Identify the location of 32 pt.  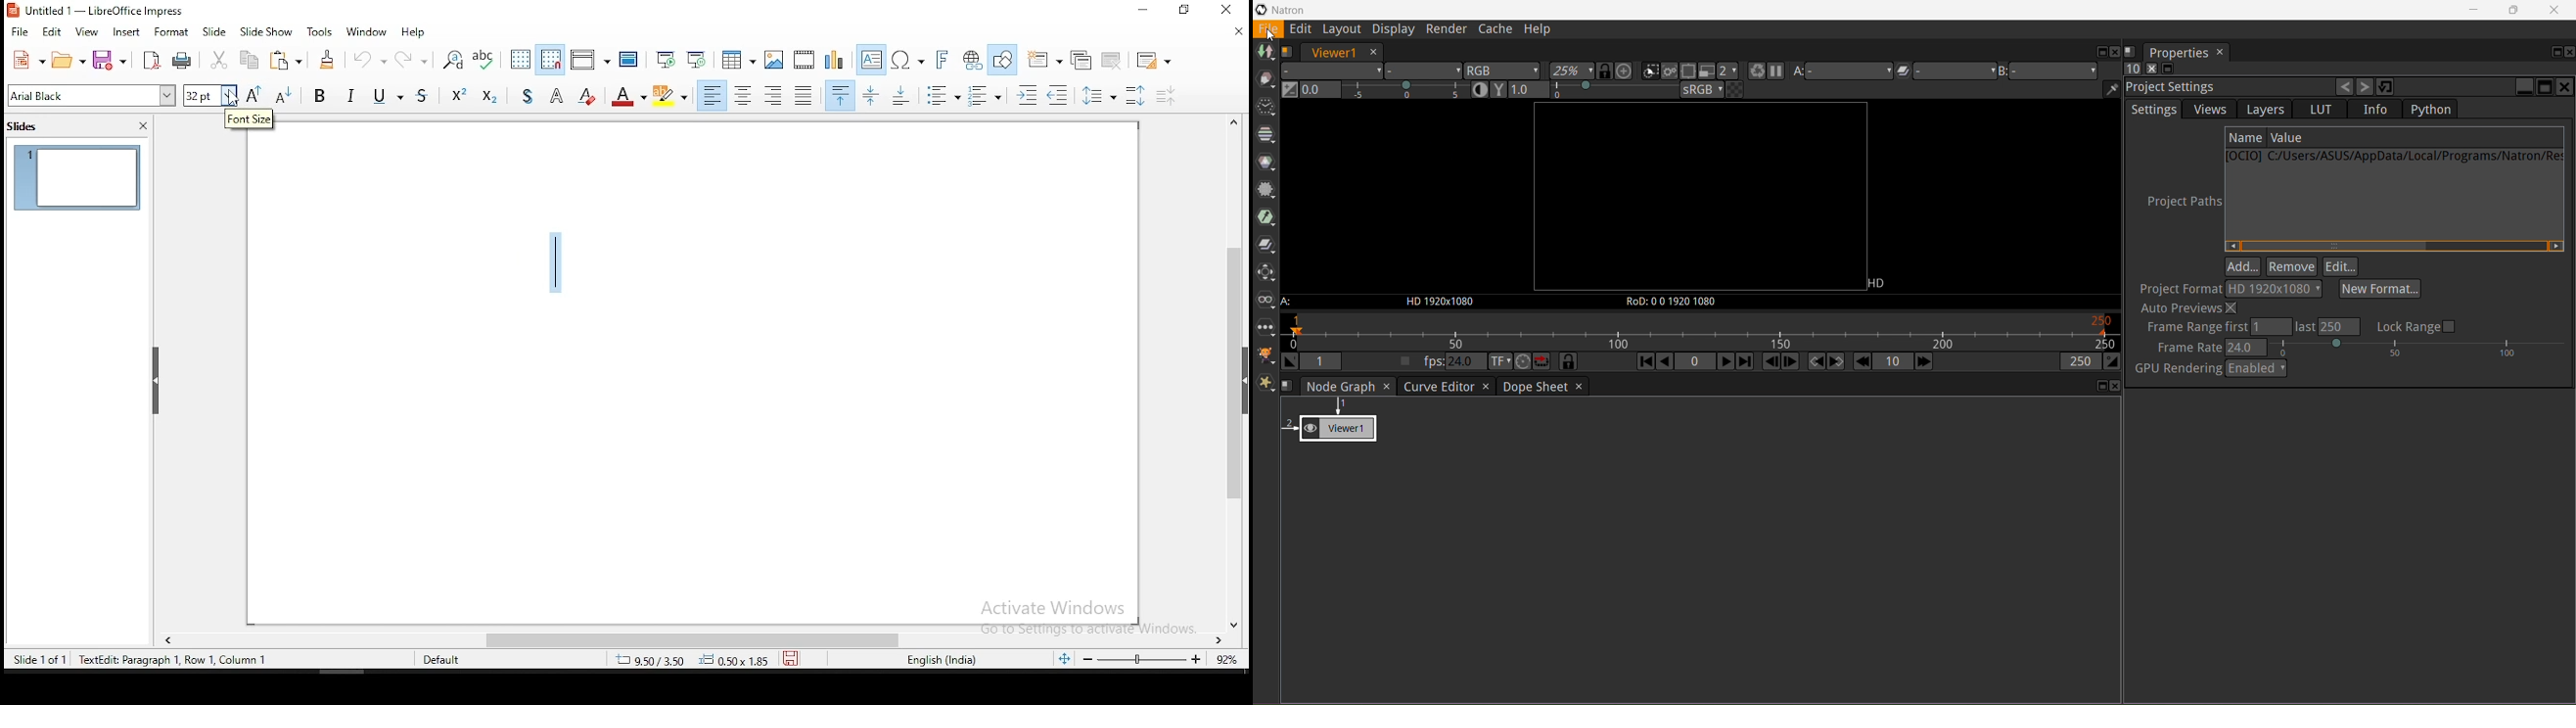
(208, 96).